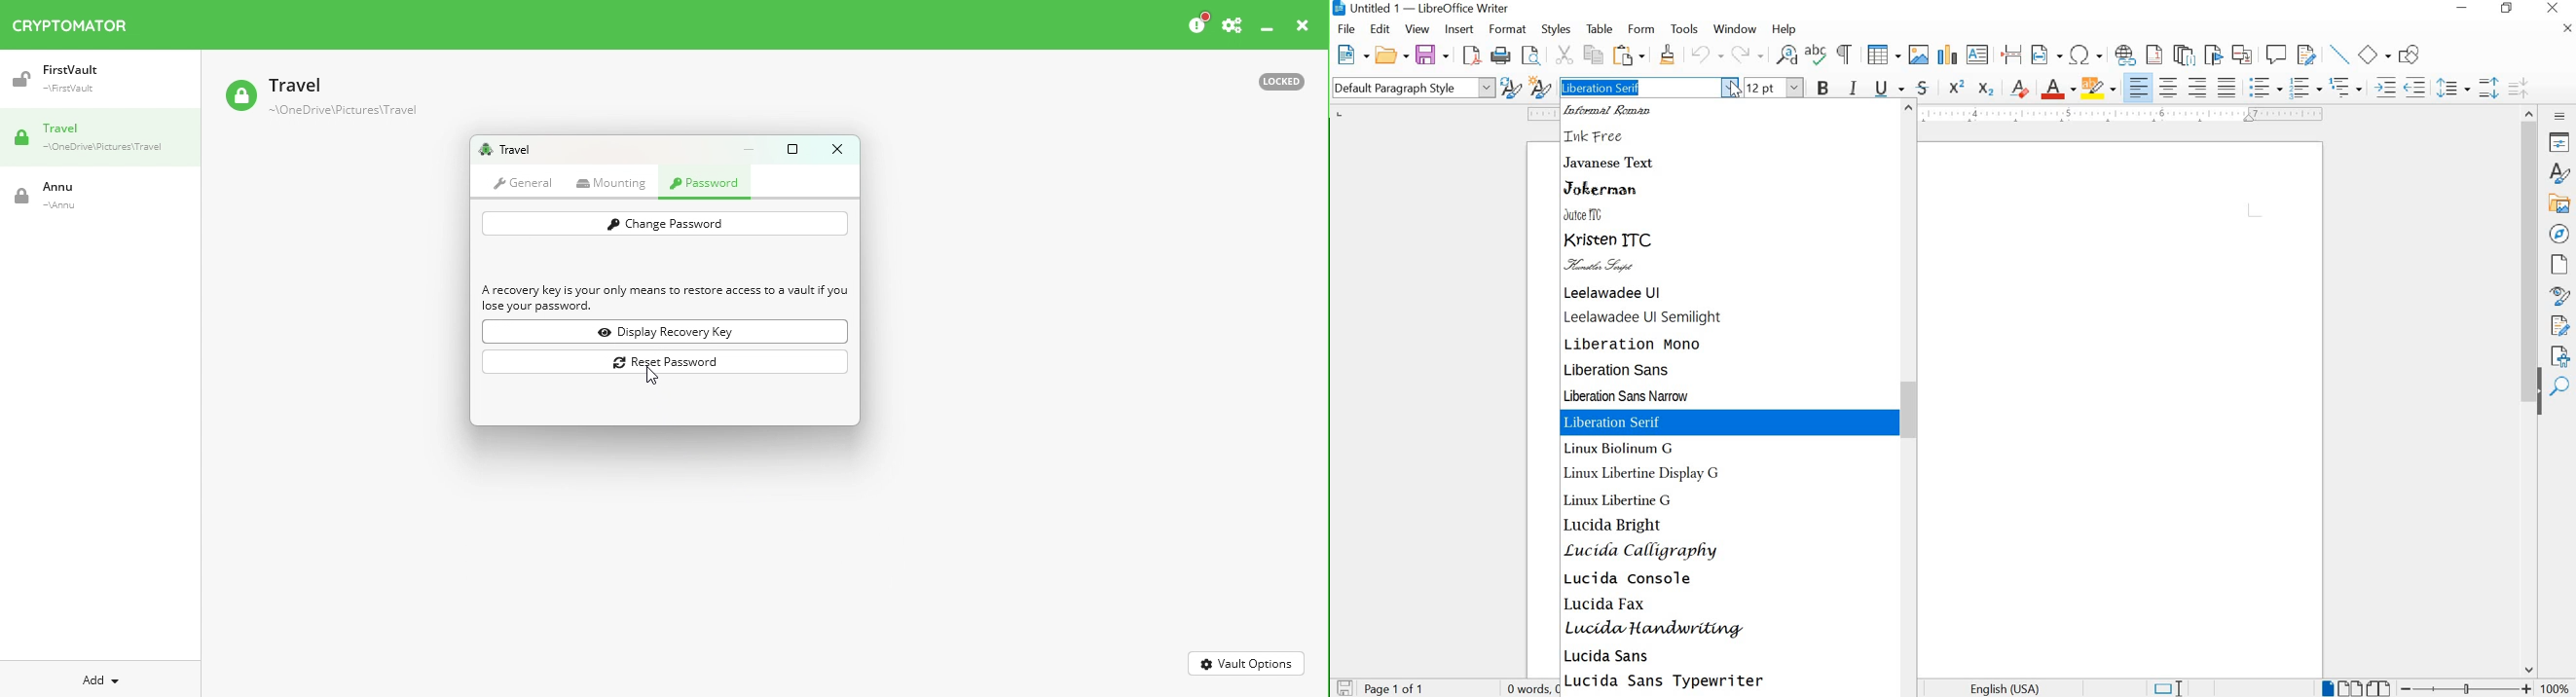  Describe the element at coordinates (2155, 56) in the screenshot. I see `INSERT FOOTNOTE` at that location.